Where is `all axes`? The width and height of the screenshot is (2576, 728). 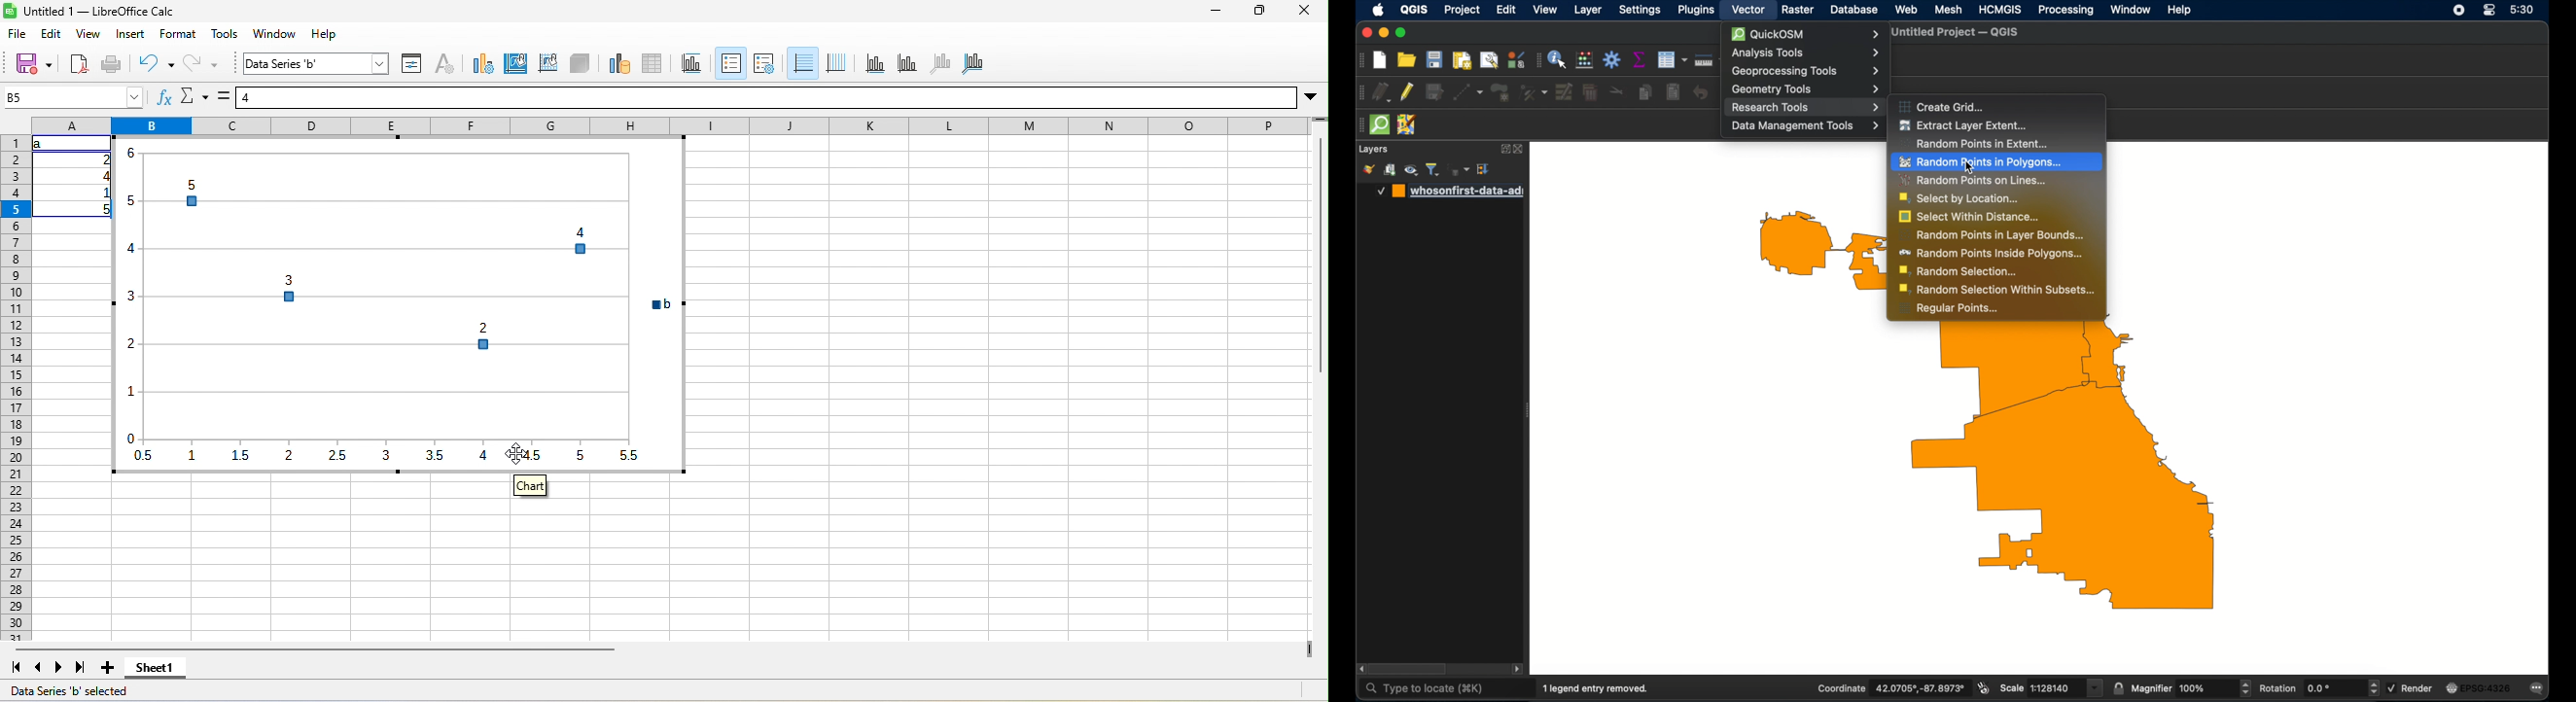
all axes is located at coordinates (972, 65).